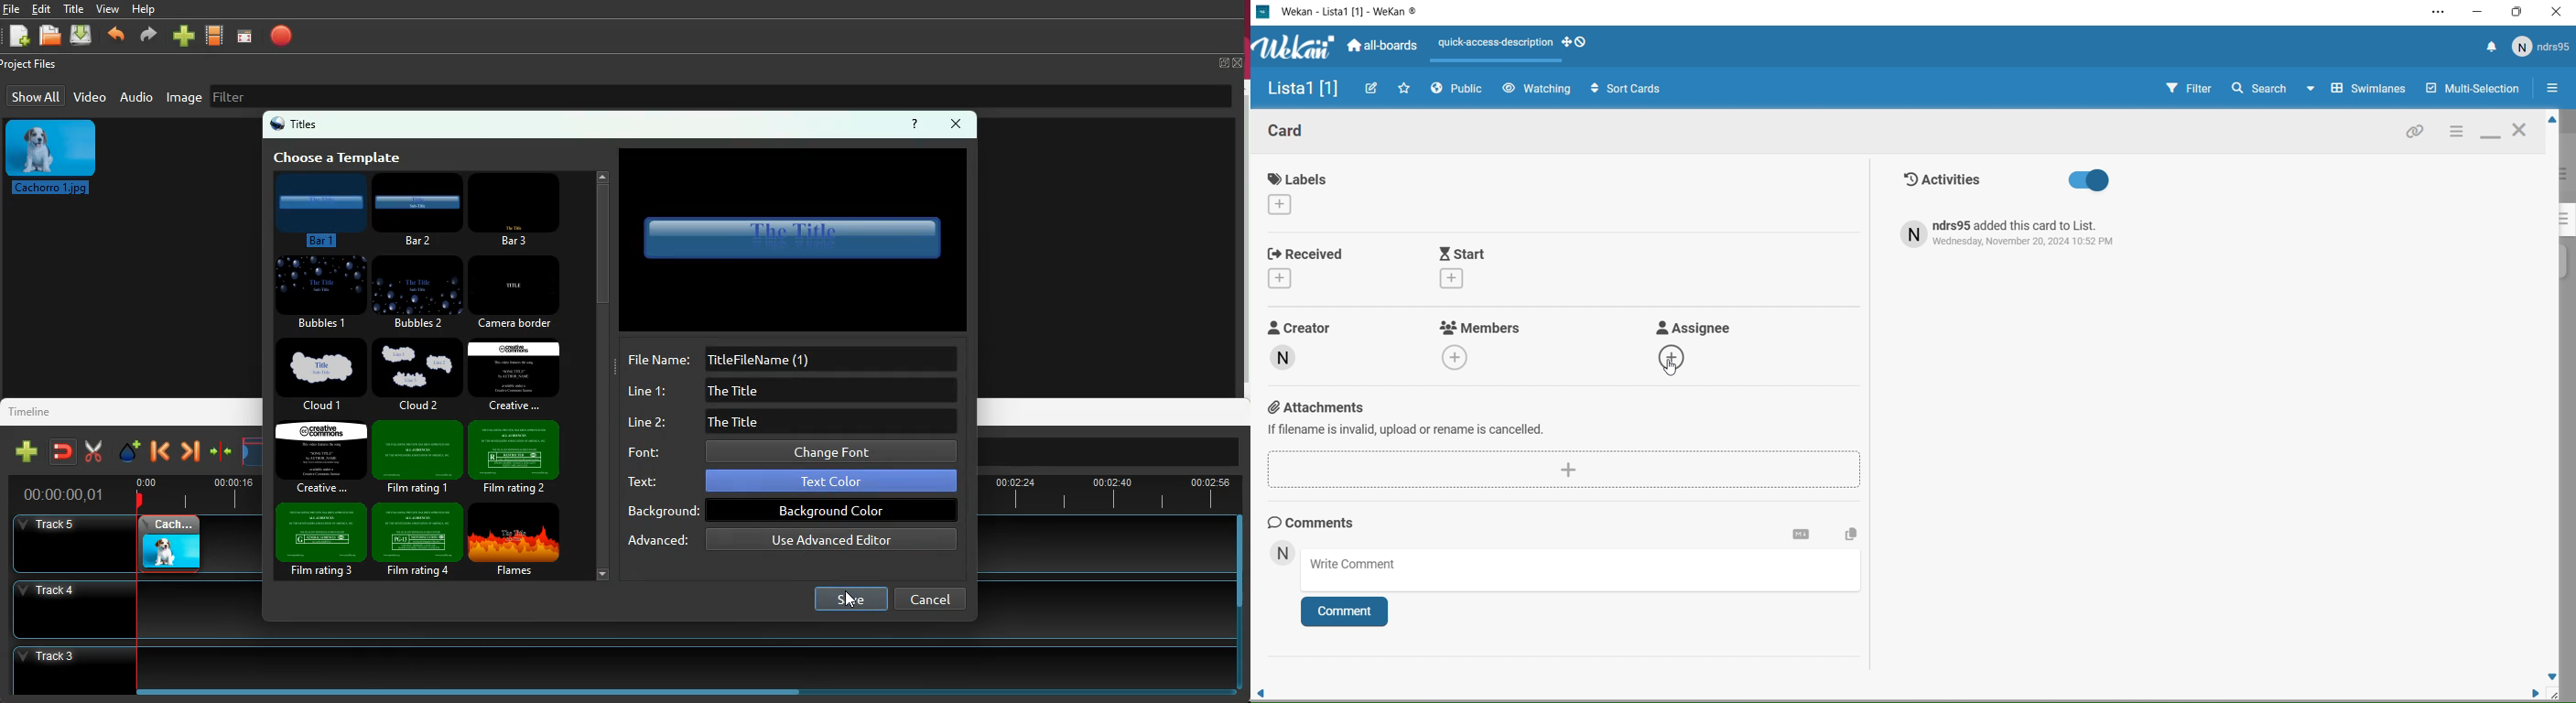 Image resolution: width=2576 pixels, height=728 pixels. I want to click on image, so click(59, 157).